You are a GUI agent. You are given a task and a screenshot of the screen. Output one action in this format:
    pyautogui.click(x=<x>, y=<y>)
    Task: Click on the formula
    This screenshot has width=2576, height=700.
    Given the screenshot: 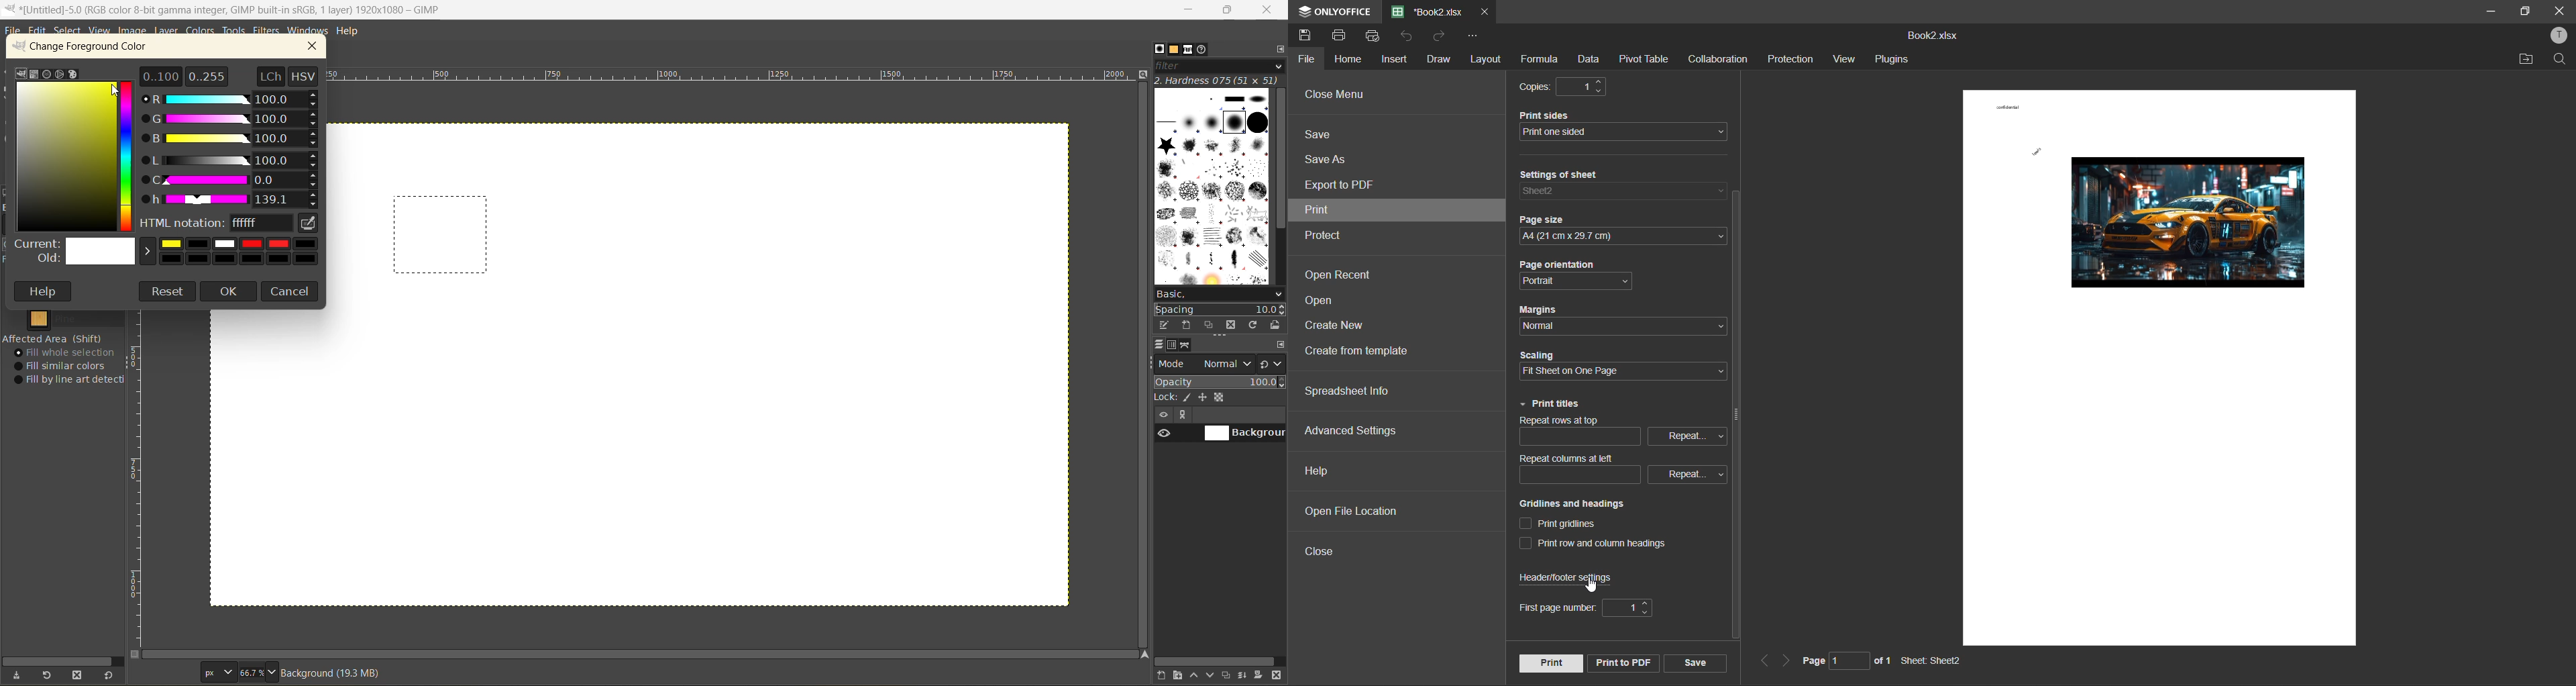 What is the action you would take?
    pyautogui.click(x=1541, y=59)
    